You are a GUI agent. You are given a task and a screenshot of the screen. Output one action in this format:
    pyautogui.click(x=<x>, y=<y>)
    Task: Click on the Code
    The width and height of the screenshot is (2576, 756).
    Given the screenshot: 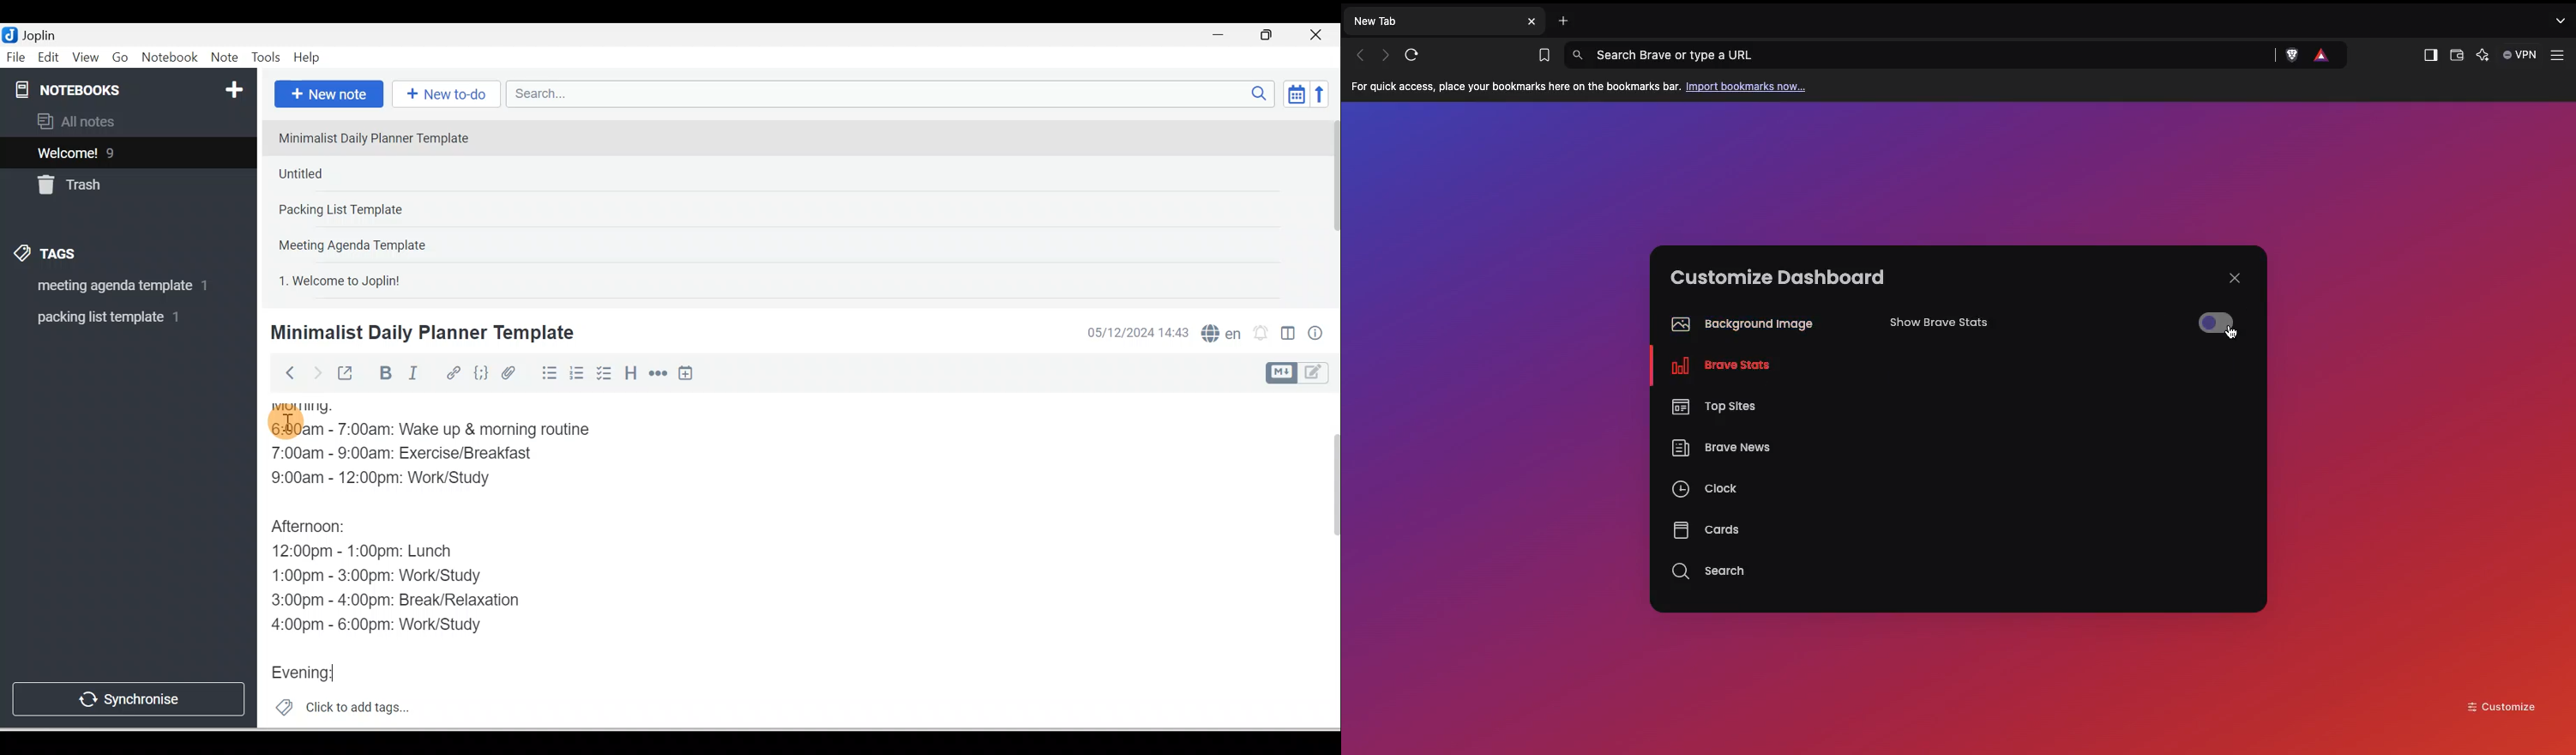 What is the action you would take?
    pyautogui.click(x=481, y=374)
    